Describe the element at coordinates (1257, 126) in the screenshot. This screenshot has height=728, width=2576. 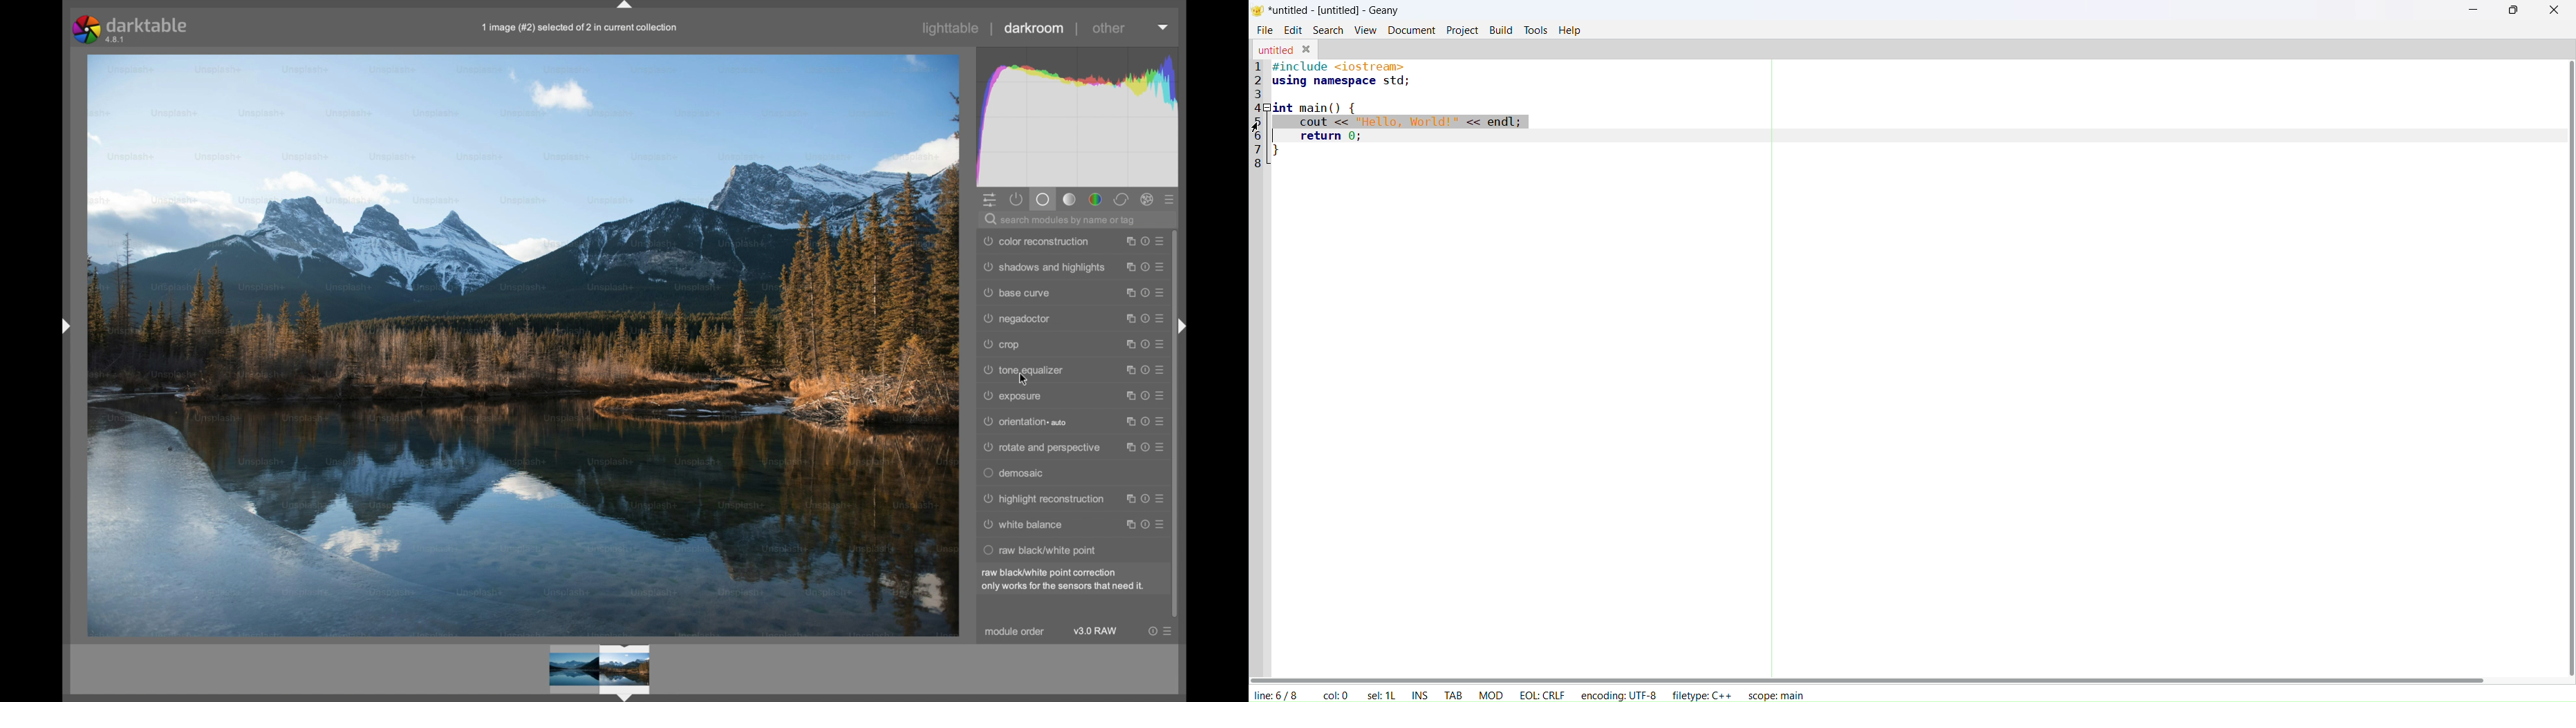
I see `cursor` at that location.